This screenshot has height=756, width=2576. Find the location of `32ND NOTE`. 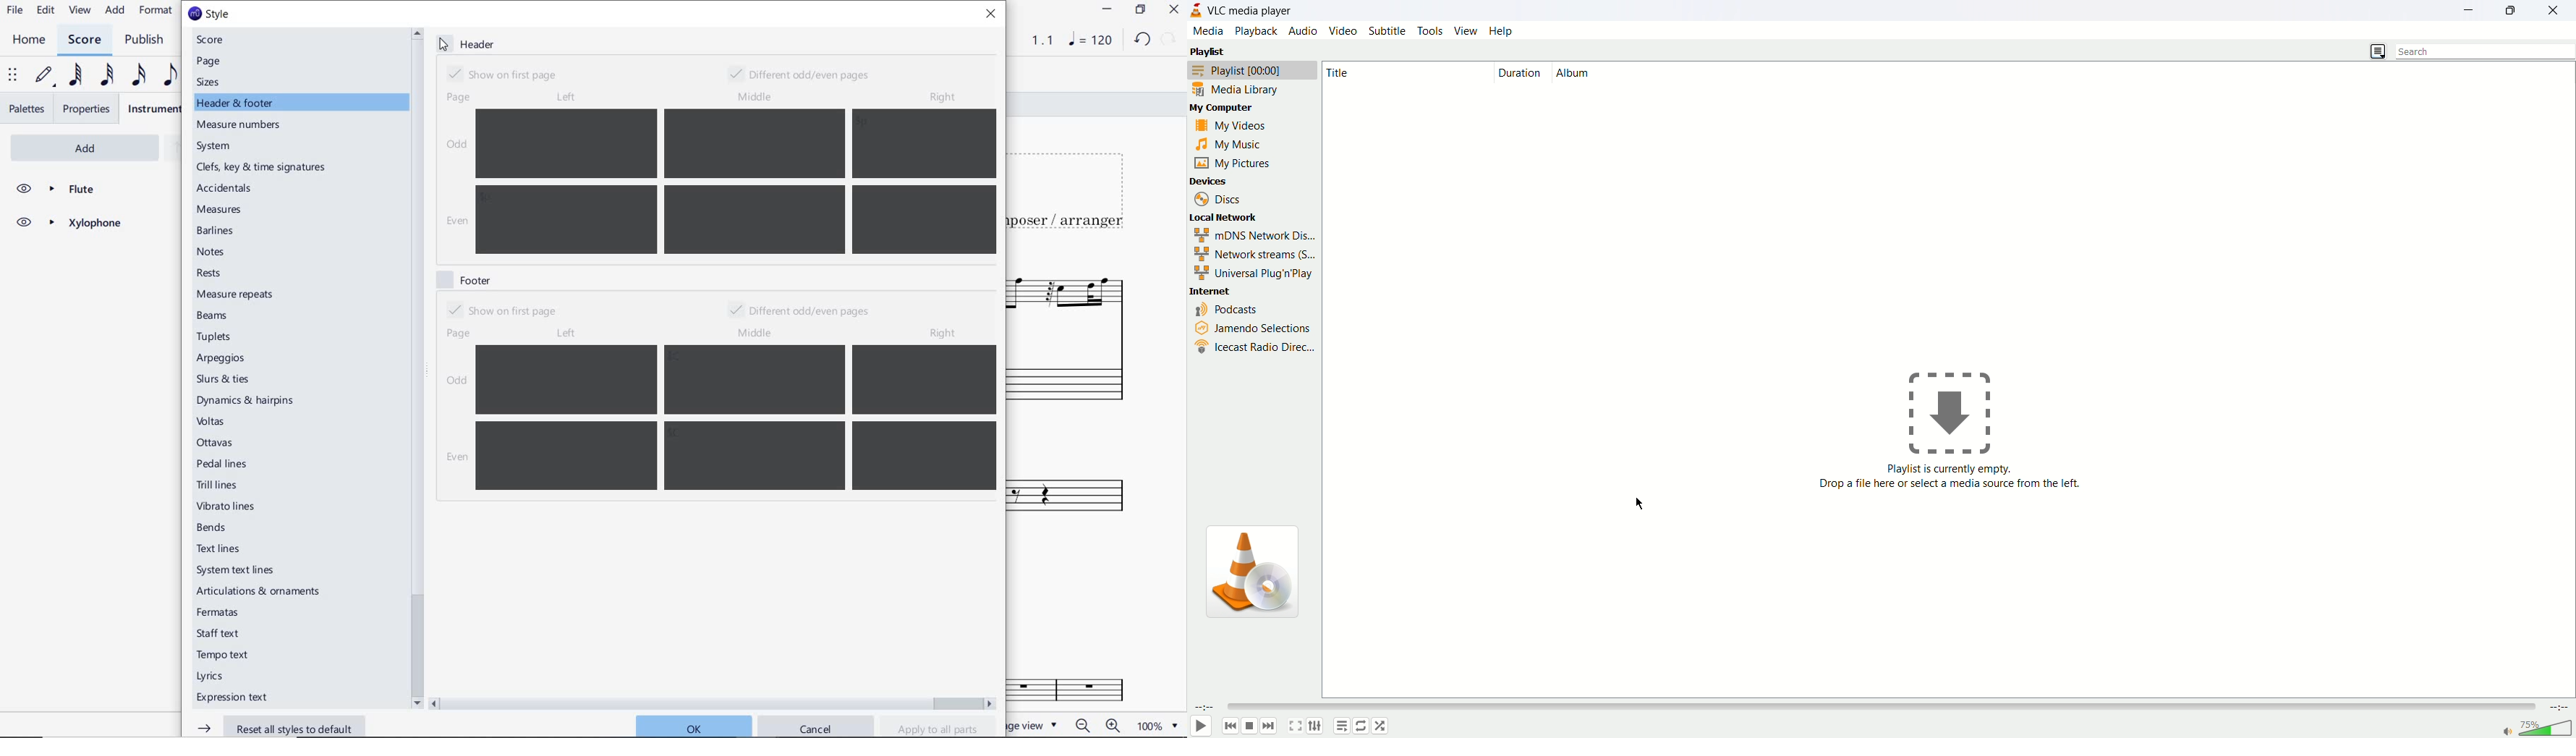

32ND NOTE is located at coordinates (105, 74).